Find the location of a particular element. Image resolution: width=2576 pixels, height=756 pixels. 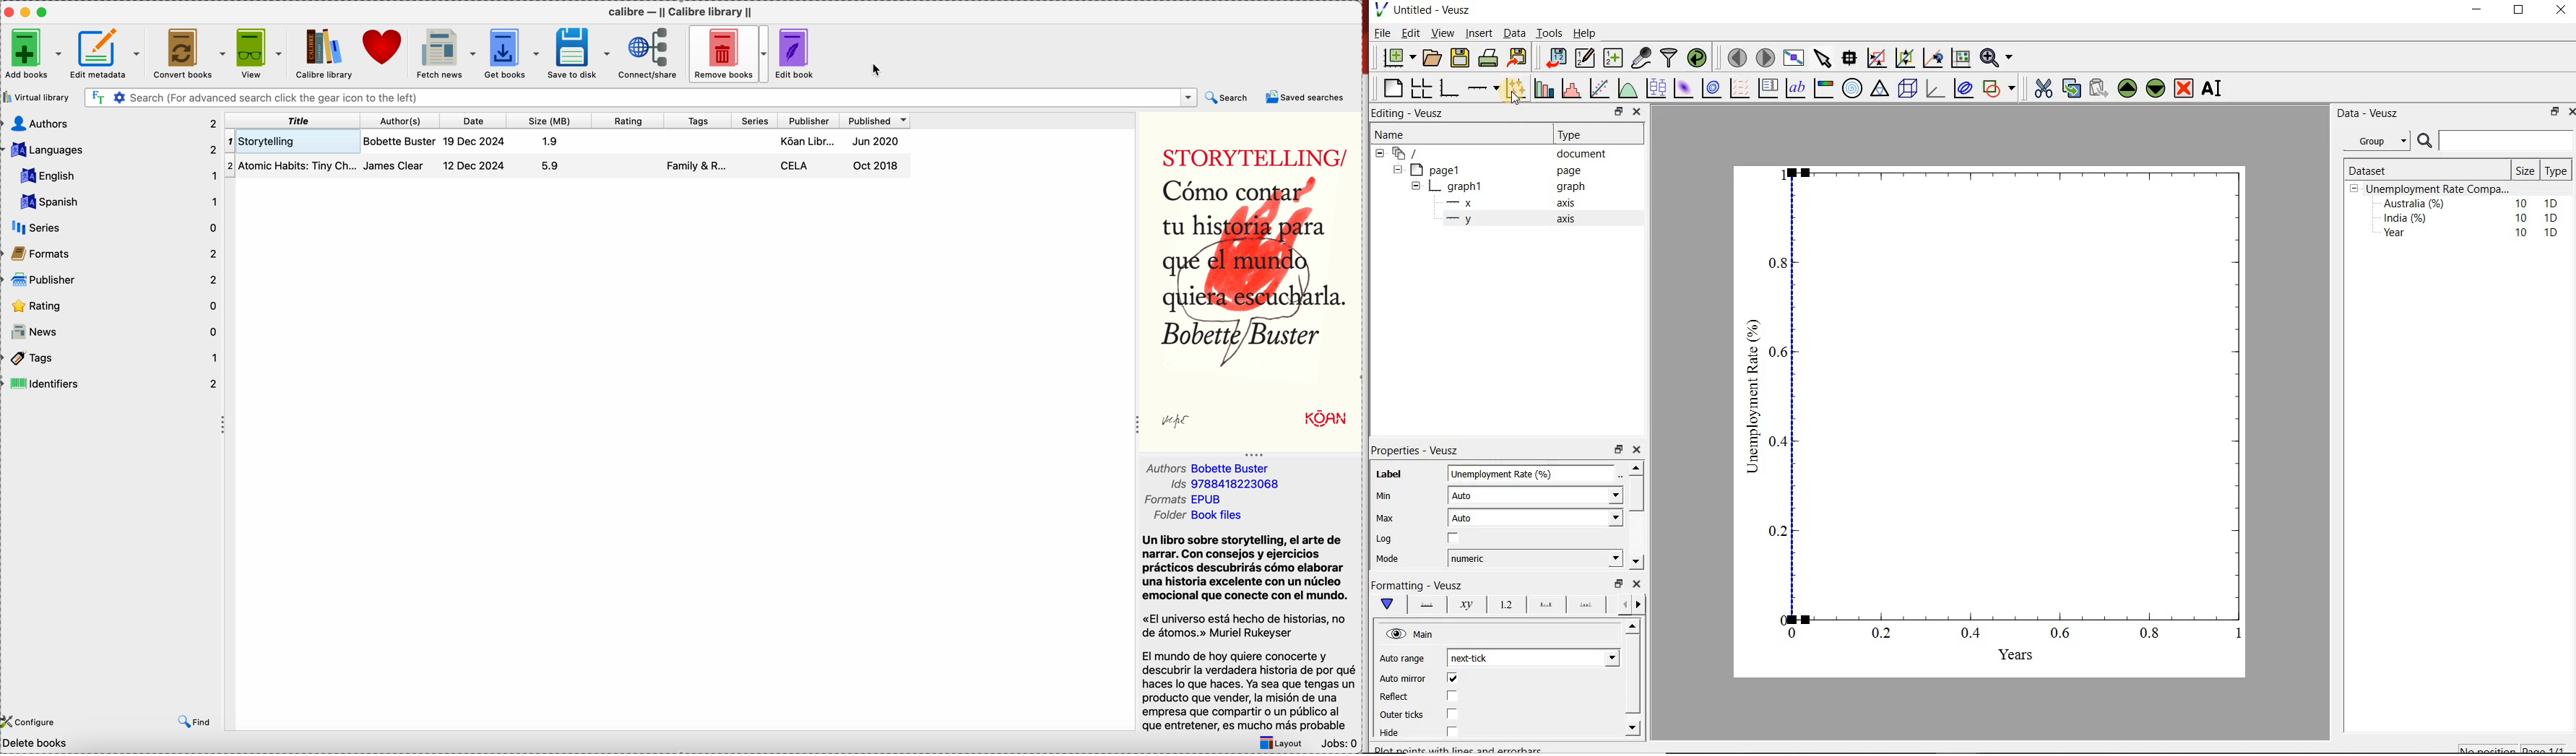

main is located at coordinates (1391, 604).